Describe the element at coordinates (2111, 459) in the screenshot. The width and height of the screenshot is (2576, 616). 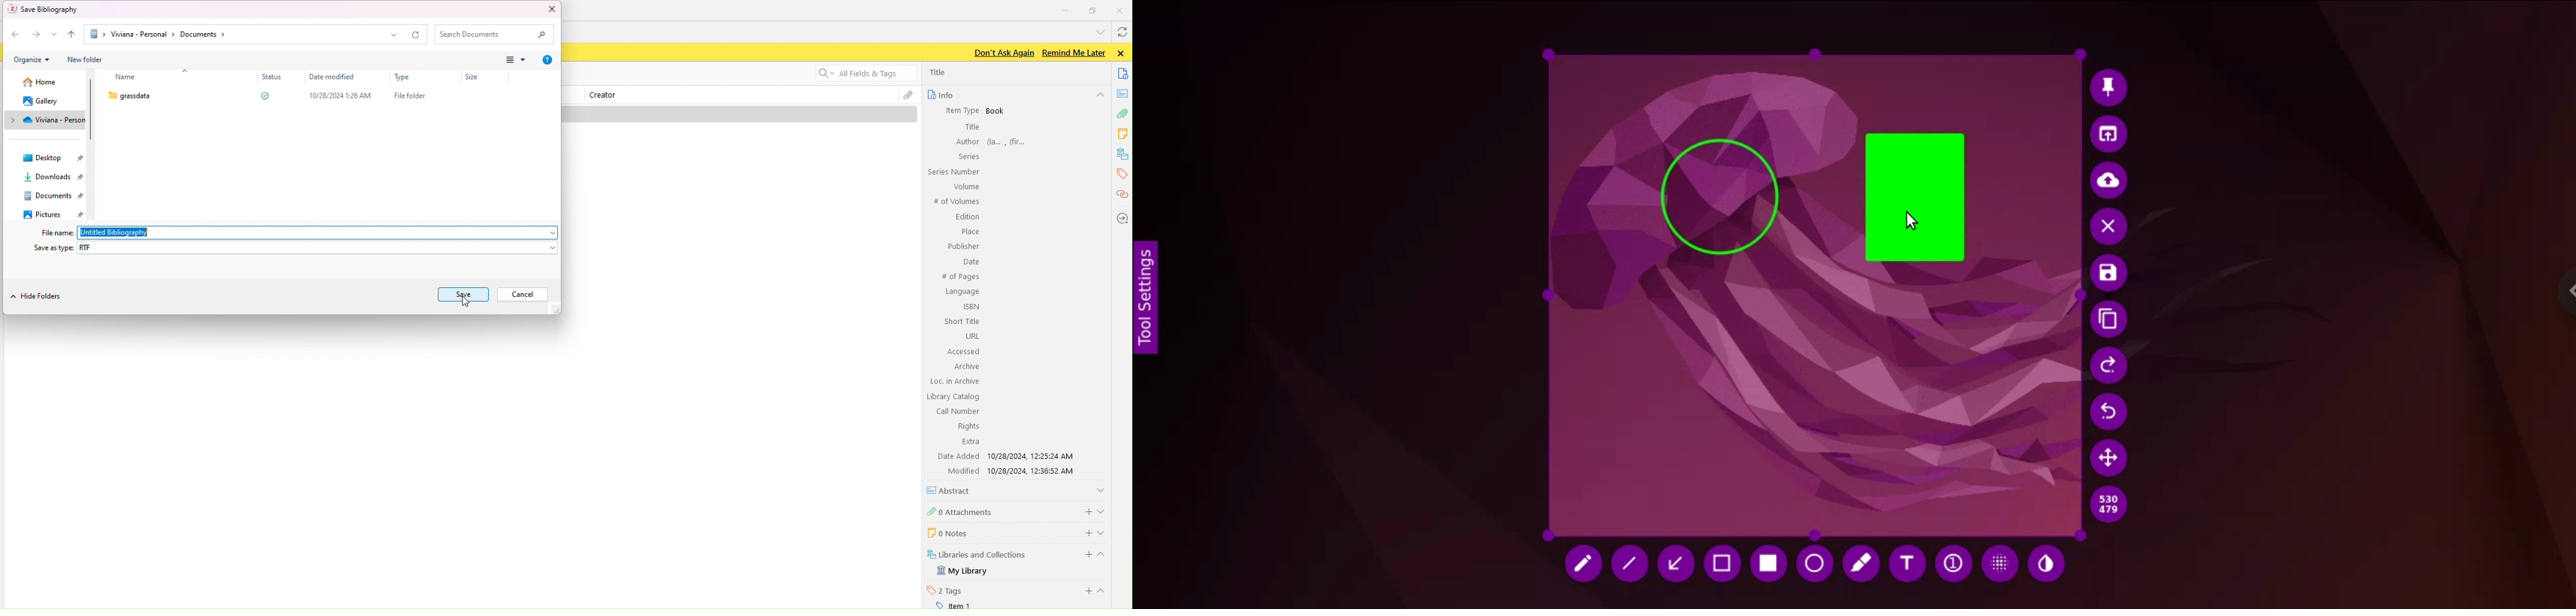
I see `move` at that location.